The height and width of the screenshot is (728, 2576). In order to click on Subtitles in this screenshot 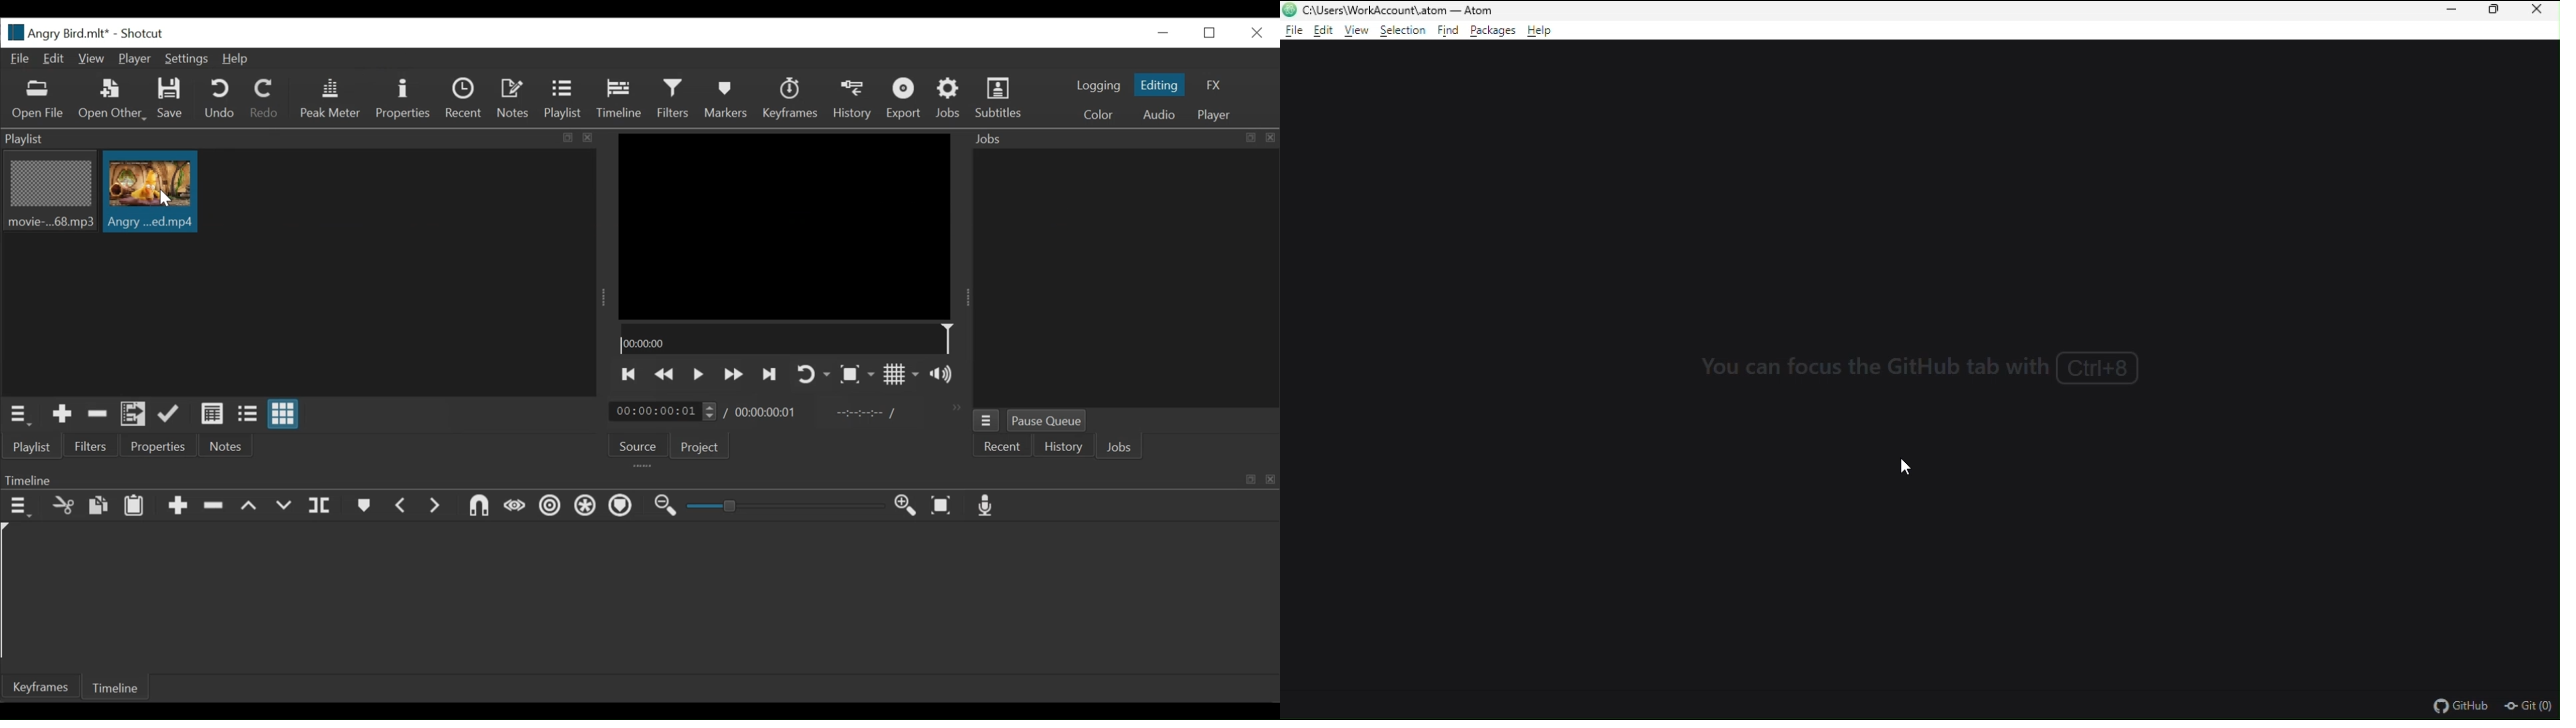, I will do `click(1002, 101)`.